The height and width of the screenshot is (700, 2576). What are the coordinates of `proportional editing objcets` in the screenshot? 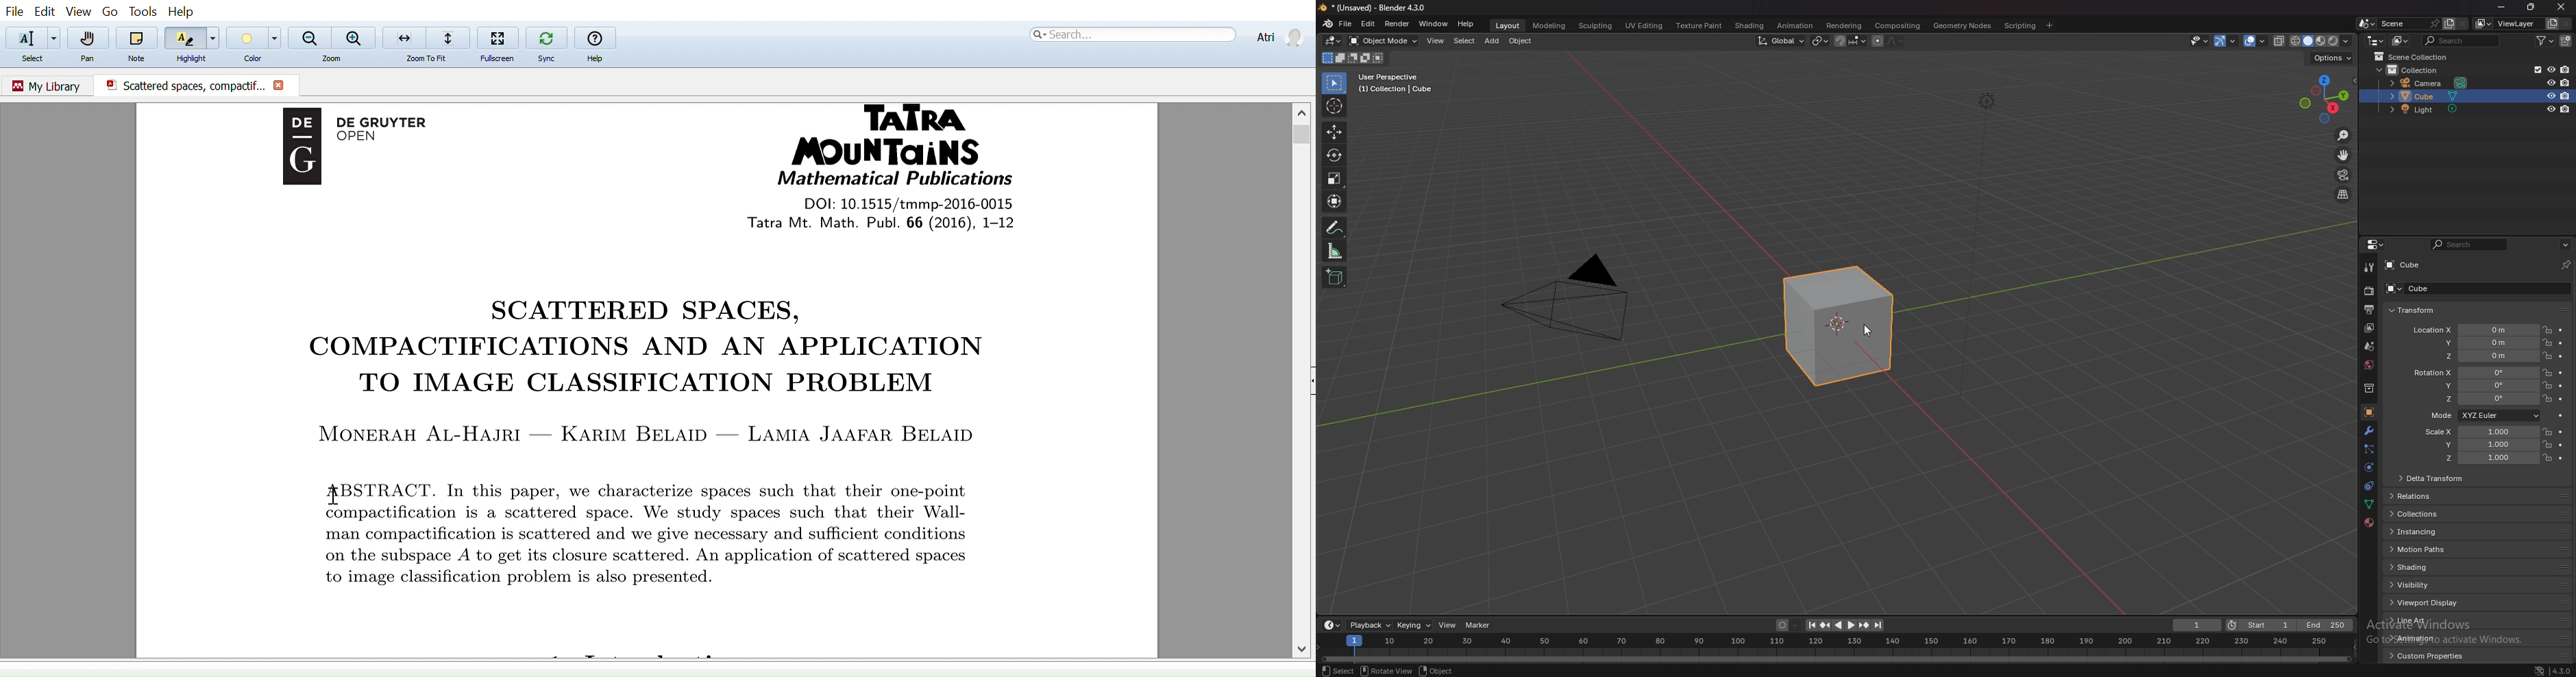 It's located at (1888, 41).